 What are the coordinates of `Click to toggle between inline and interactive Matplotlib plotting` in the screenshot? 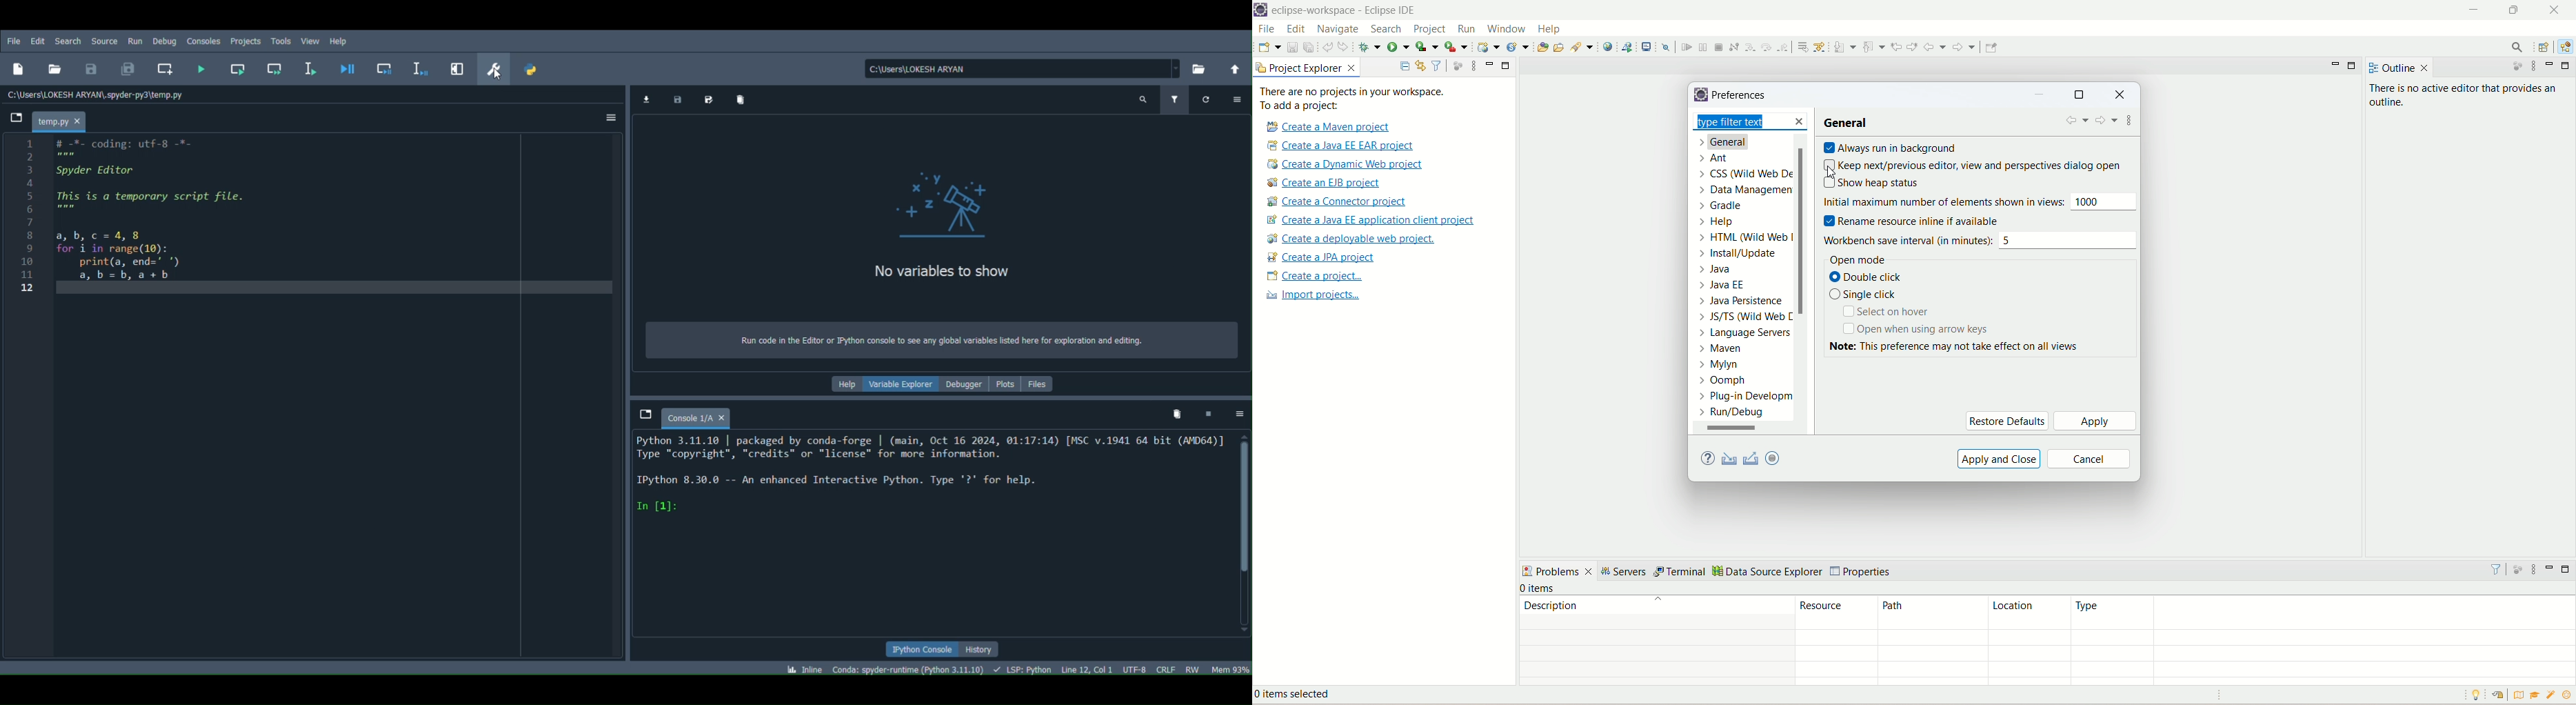 It's located at (807, 666).